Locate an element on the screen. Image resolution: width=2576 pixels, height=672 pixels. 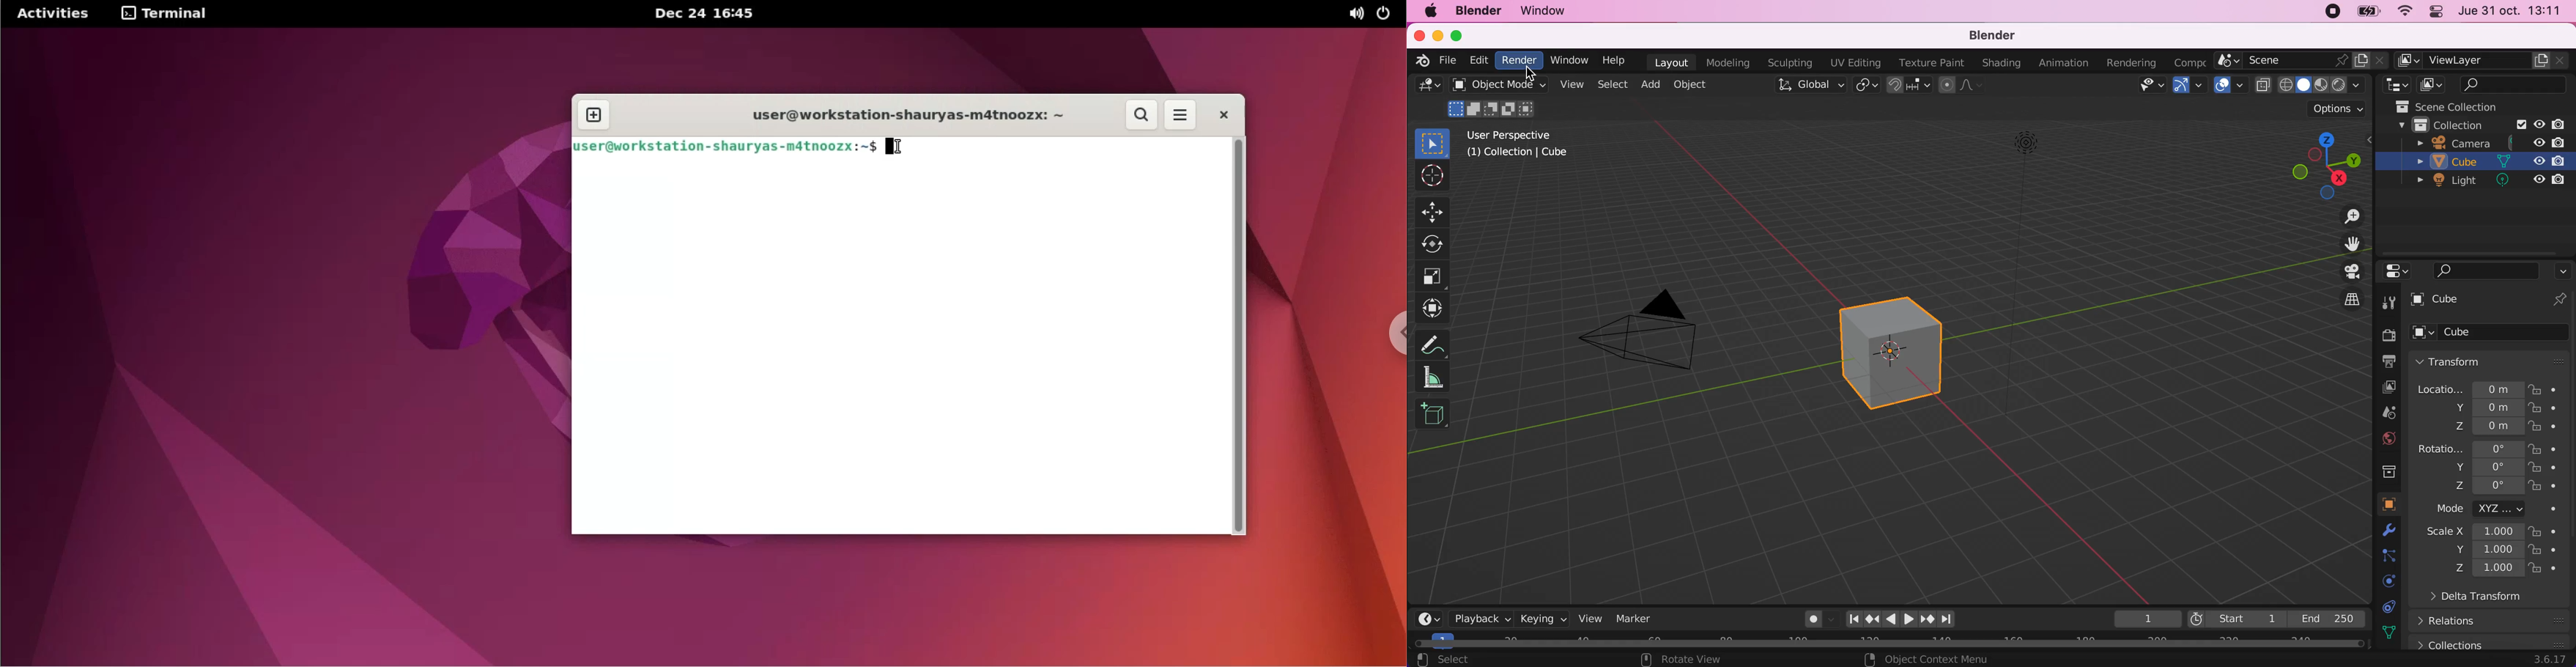
texture paint is located at coordinates (1932, 64).